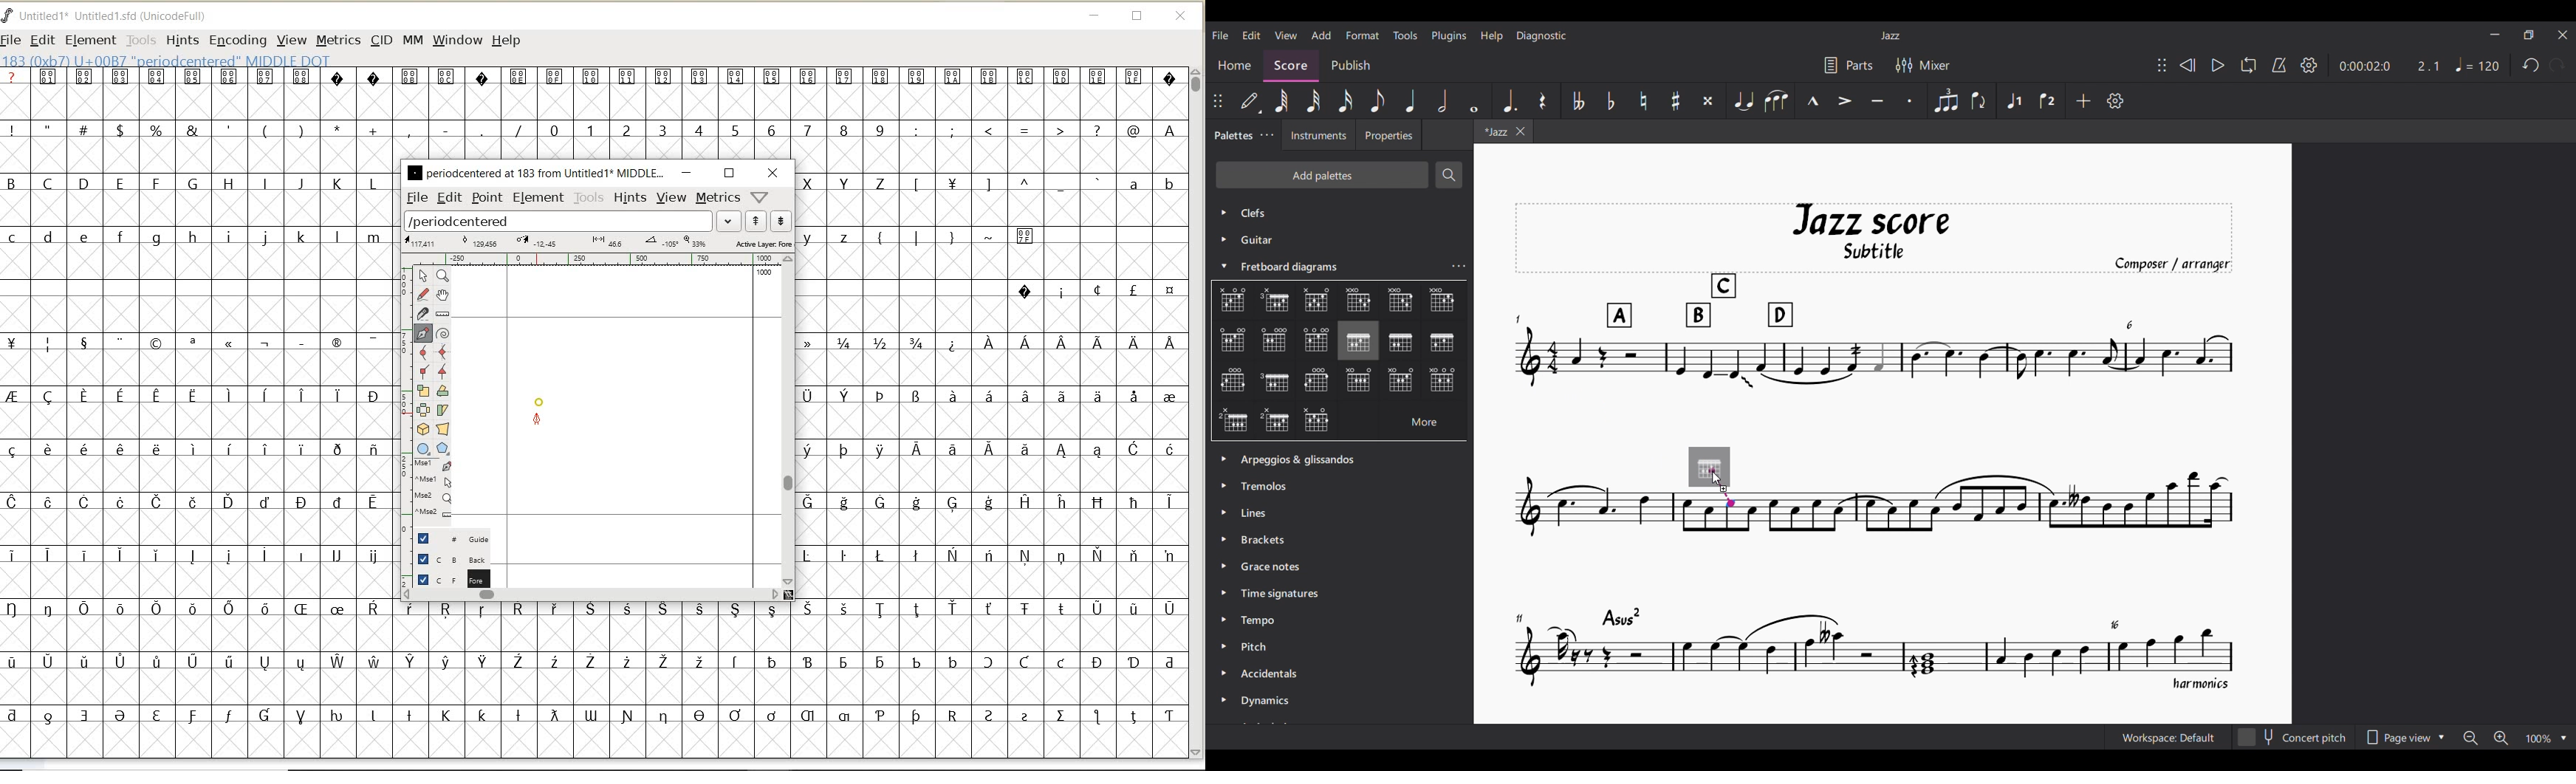  What do you see at coordinates (1275, 381) in the screenshot?
I see `Chart 13` at bounding box center [1275, 381].